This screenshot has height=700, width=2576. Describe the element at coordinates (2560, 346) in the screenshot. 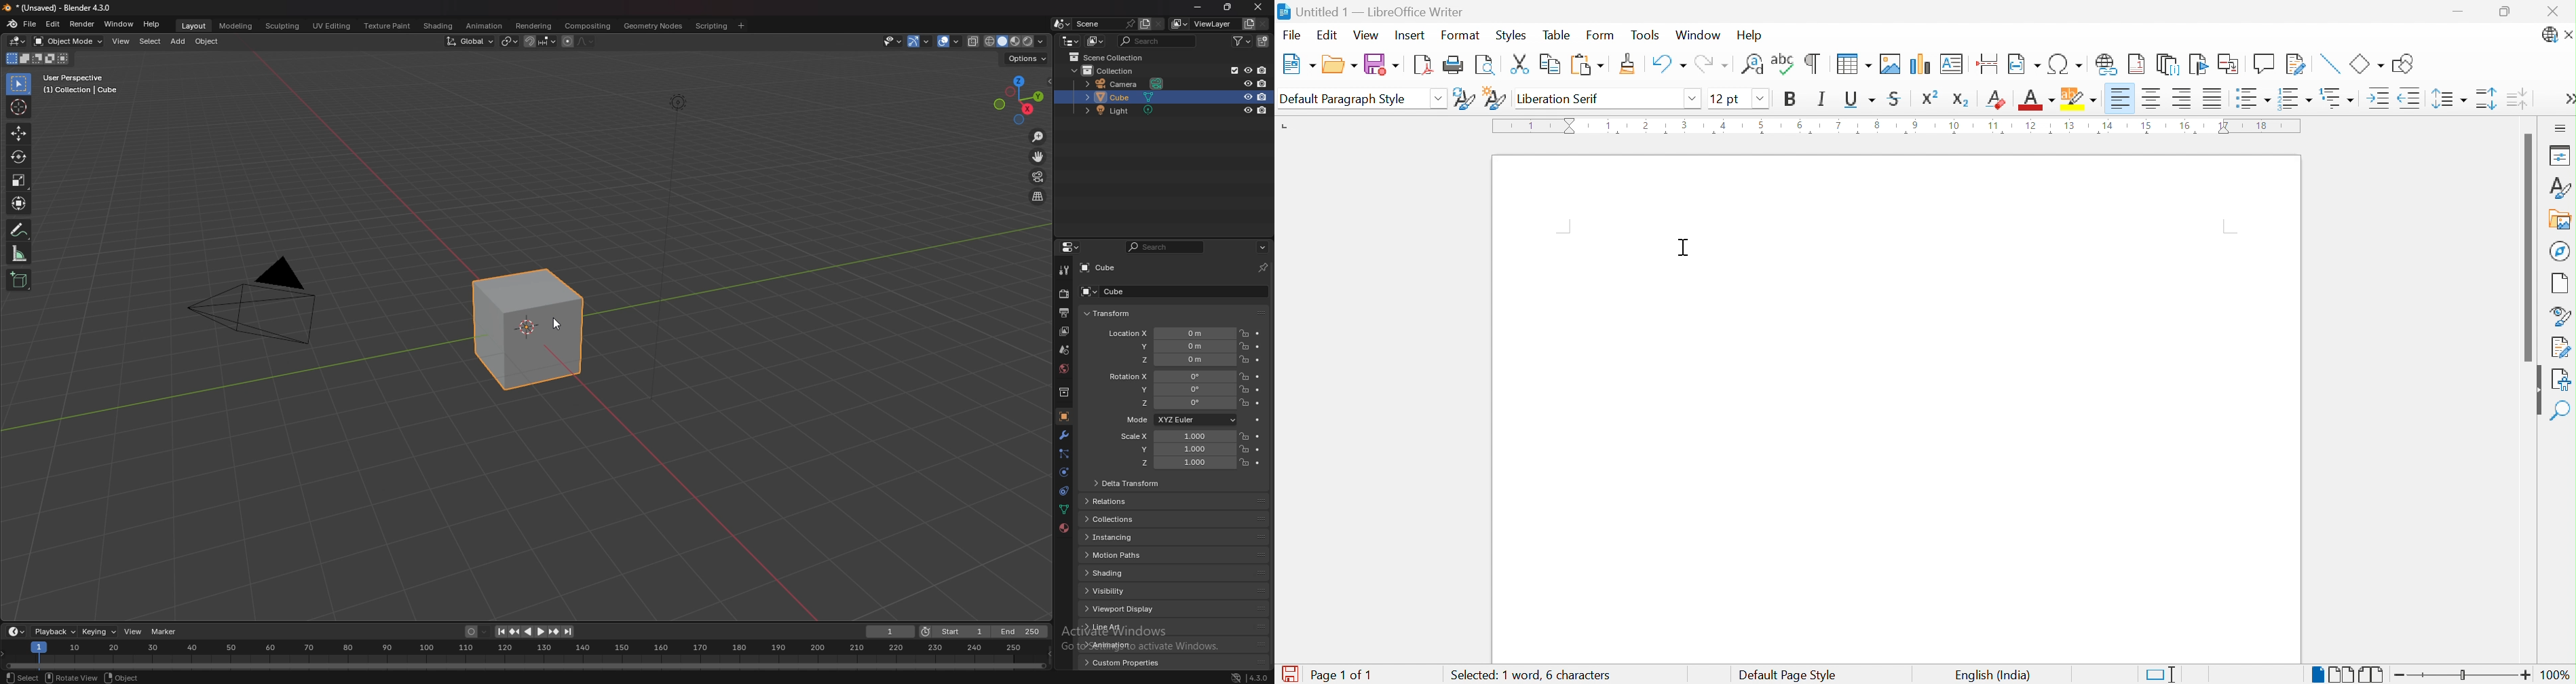

I see `Manage Settings` at that location.